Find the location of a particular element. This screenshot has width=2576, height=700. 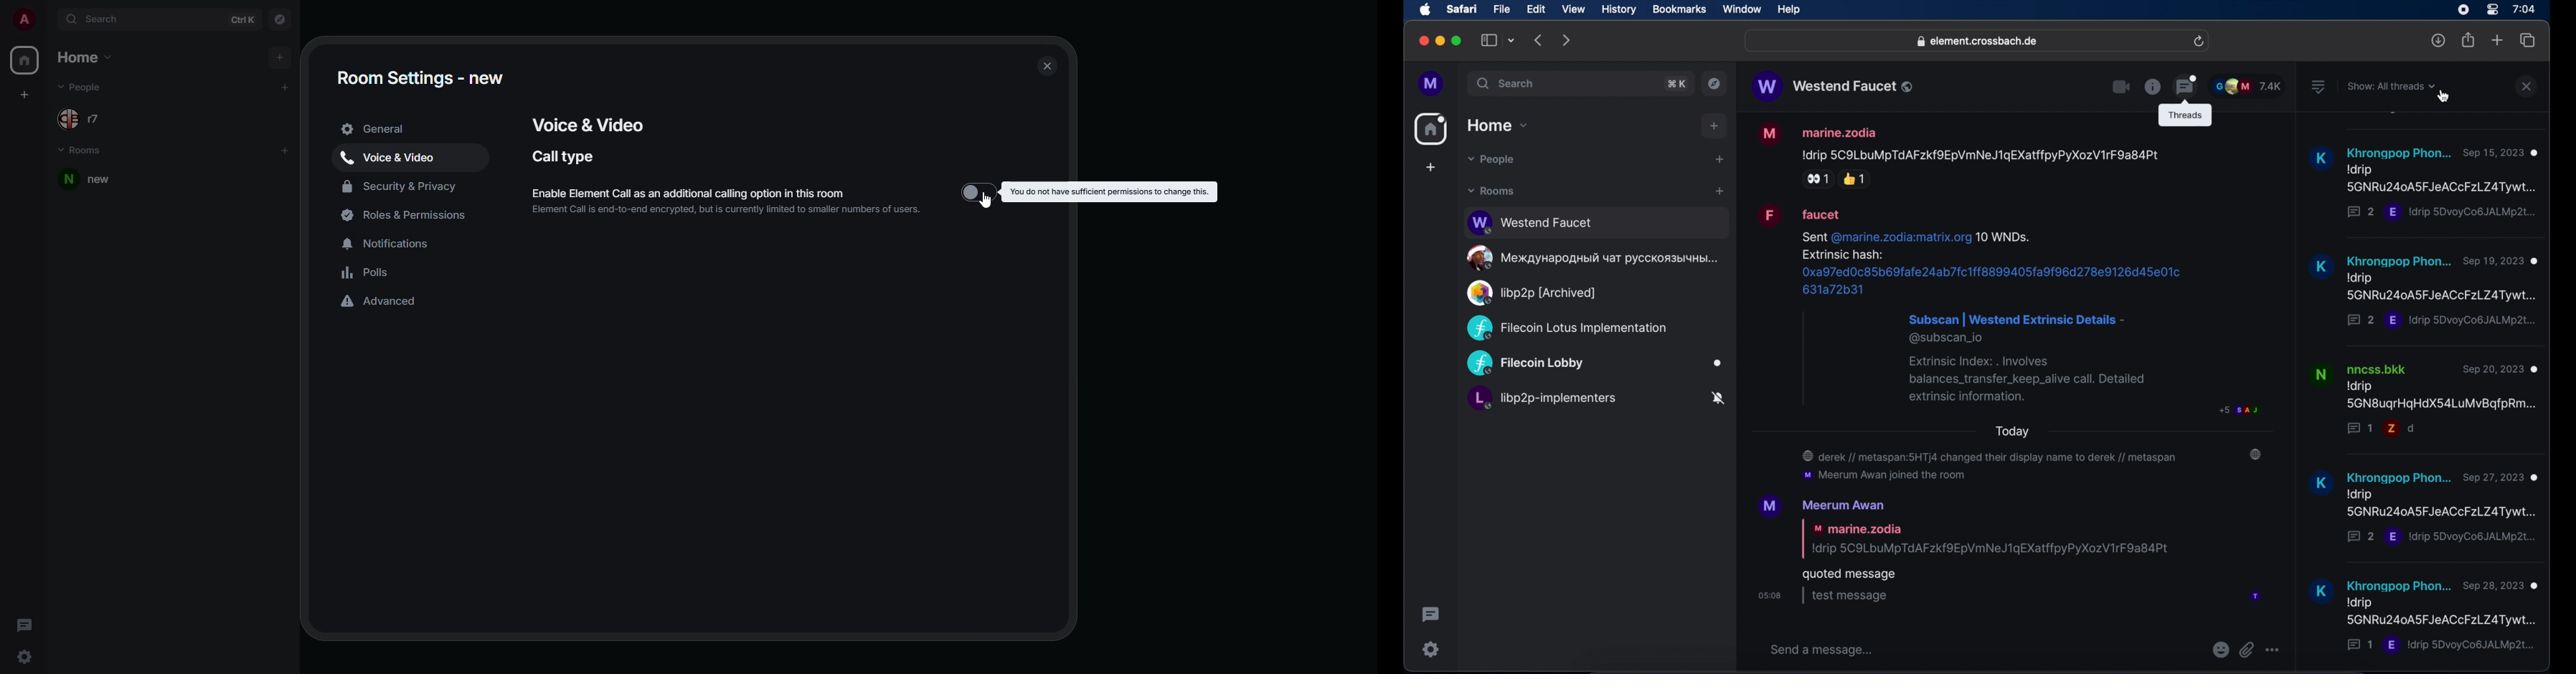

cursor is located at coordinates (990, 206).